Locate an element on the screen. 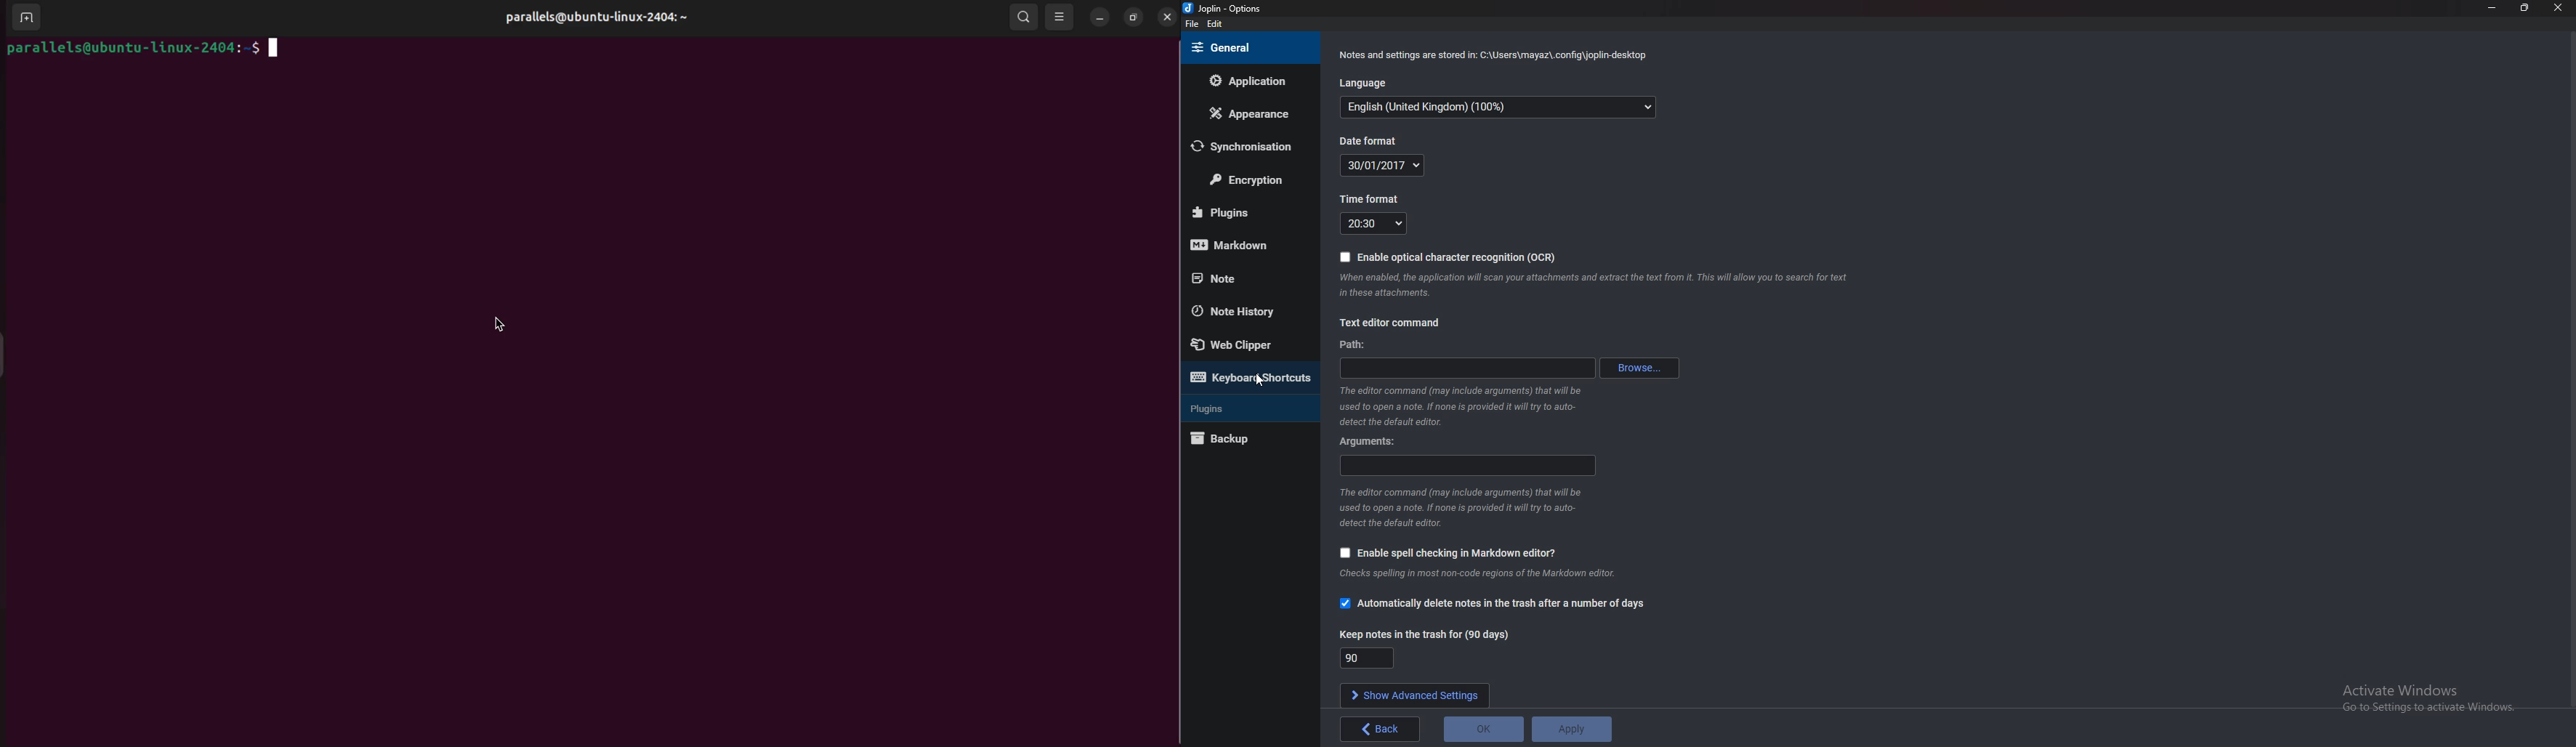 Image resolution: width=2576 pixels, height=756 pixels. Plugins is located at coordinates (1241, 211).